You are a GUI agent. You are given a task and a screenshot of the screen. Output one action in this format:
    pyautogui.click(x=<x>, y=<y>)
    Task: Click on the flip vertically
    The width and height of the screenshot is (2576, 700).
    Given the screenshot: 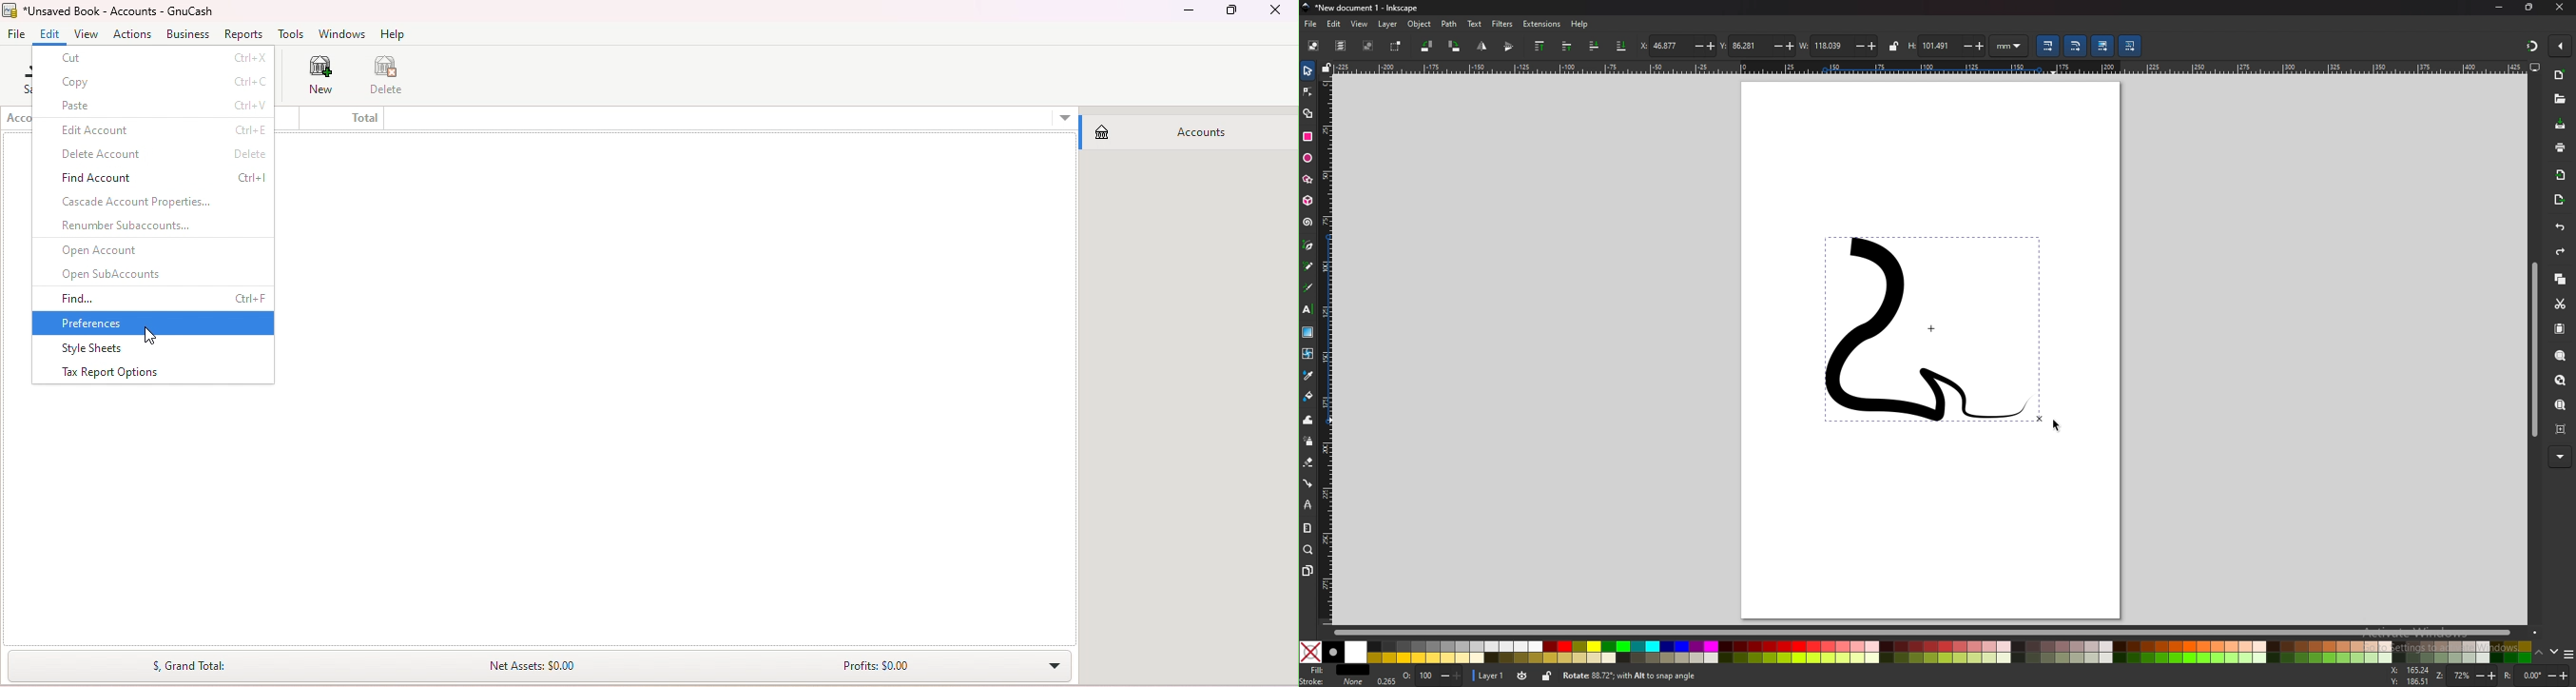 What is the action you would take?
    pyautogui.click(x=1481, y=47)
    